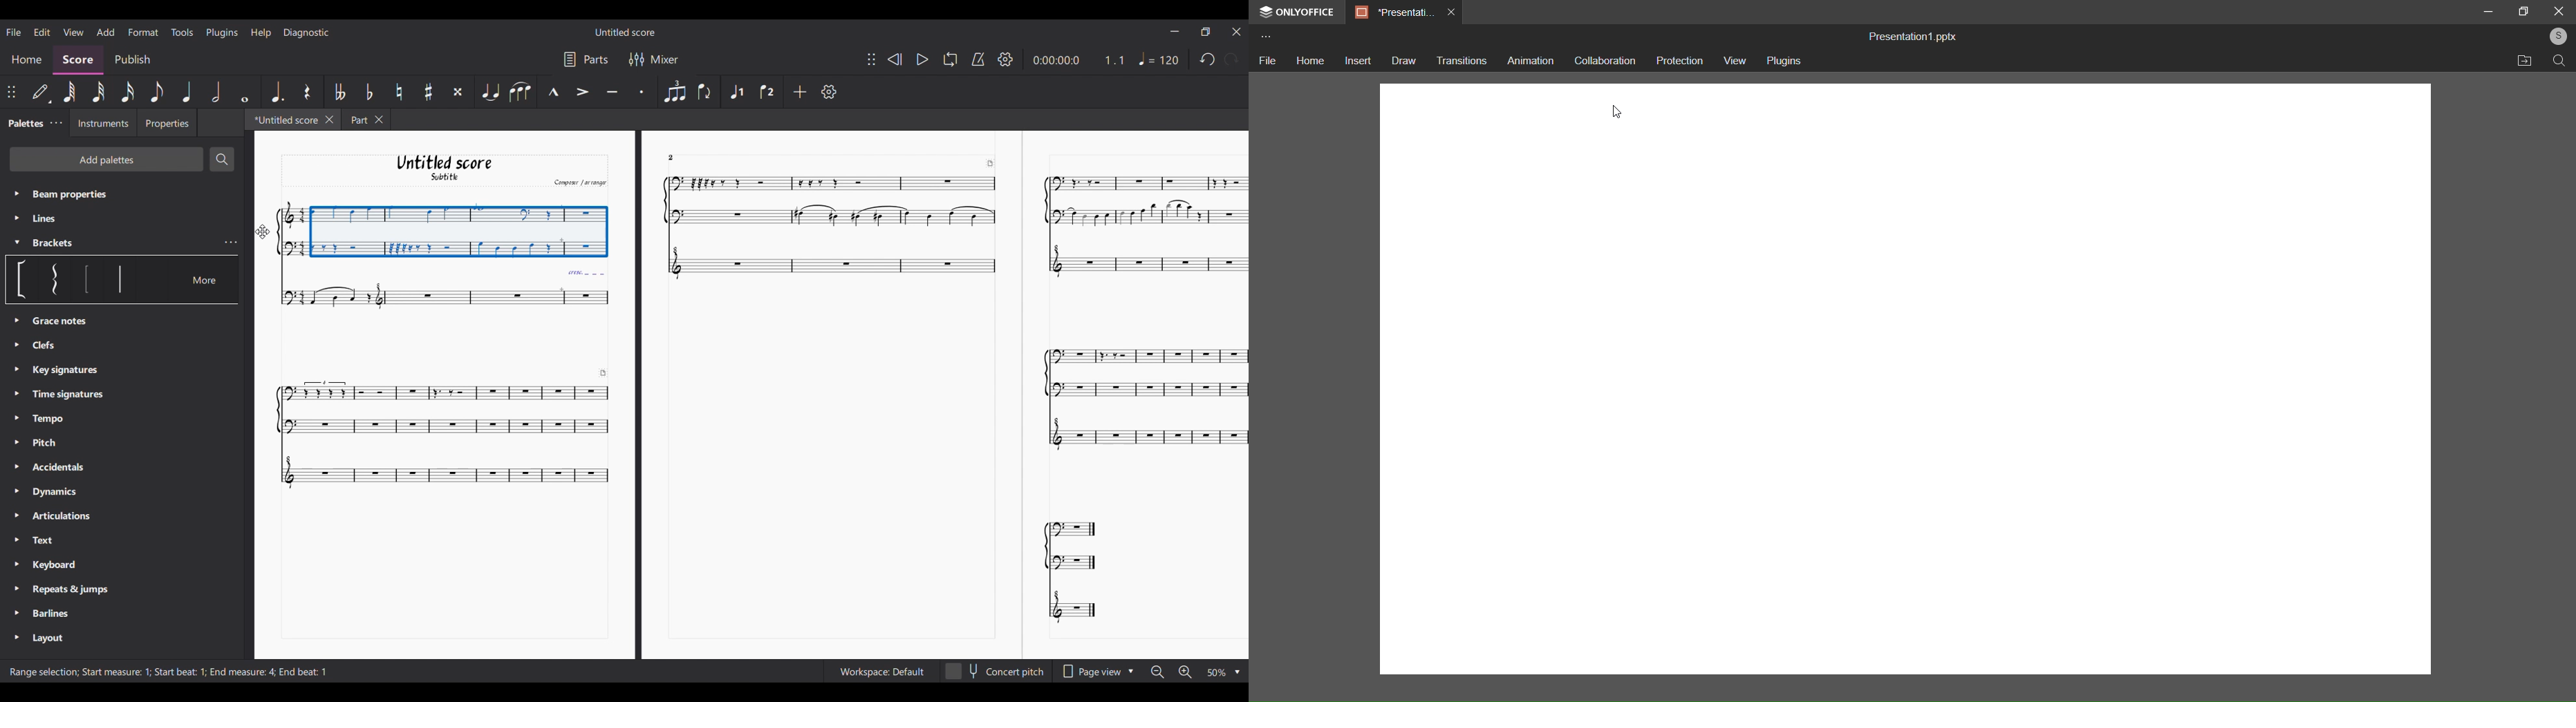 Image resolution: width=2576 pixels, height=728 pixels. I want to click on Staccato, so click(641, 91).